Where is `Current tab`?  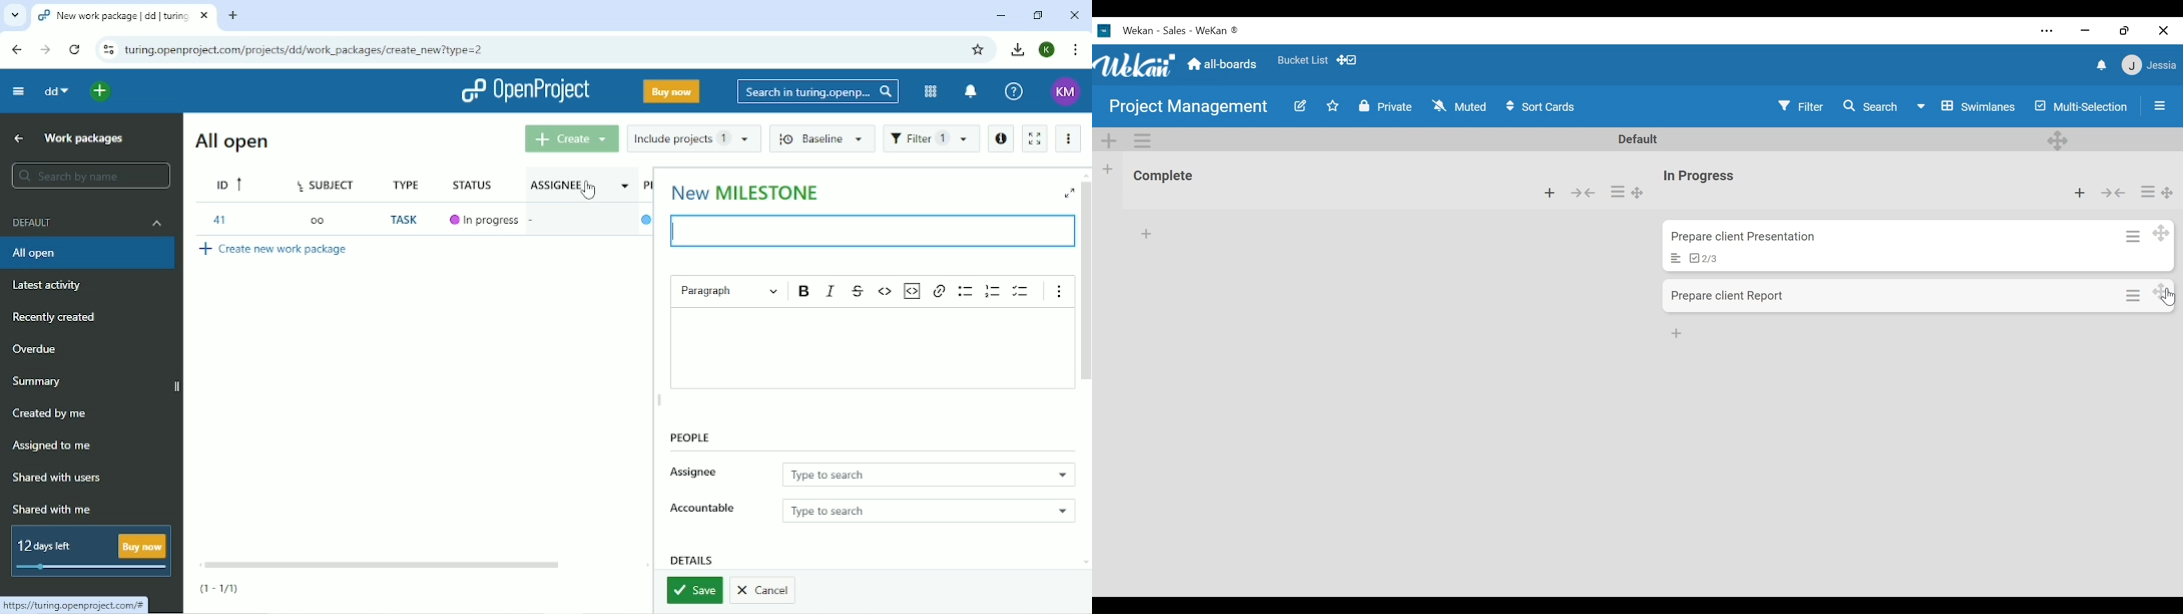 Current tab is located at coordinates (125, 15).